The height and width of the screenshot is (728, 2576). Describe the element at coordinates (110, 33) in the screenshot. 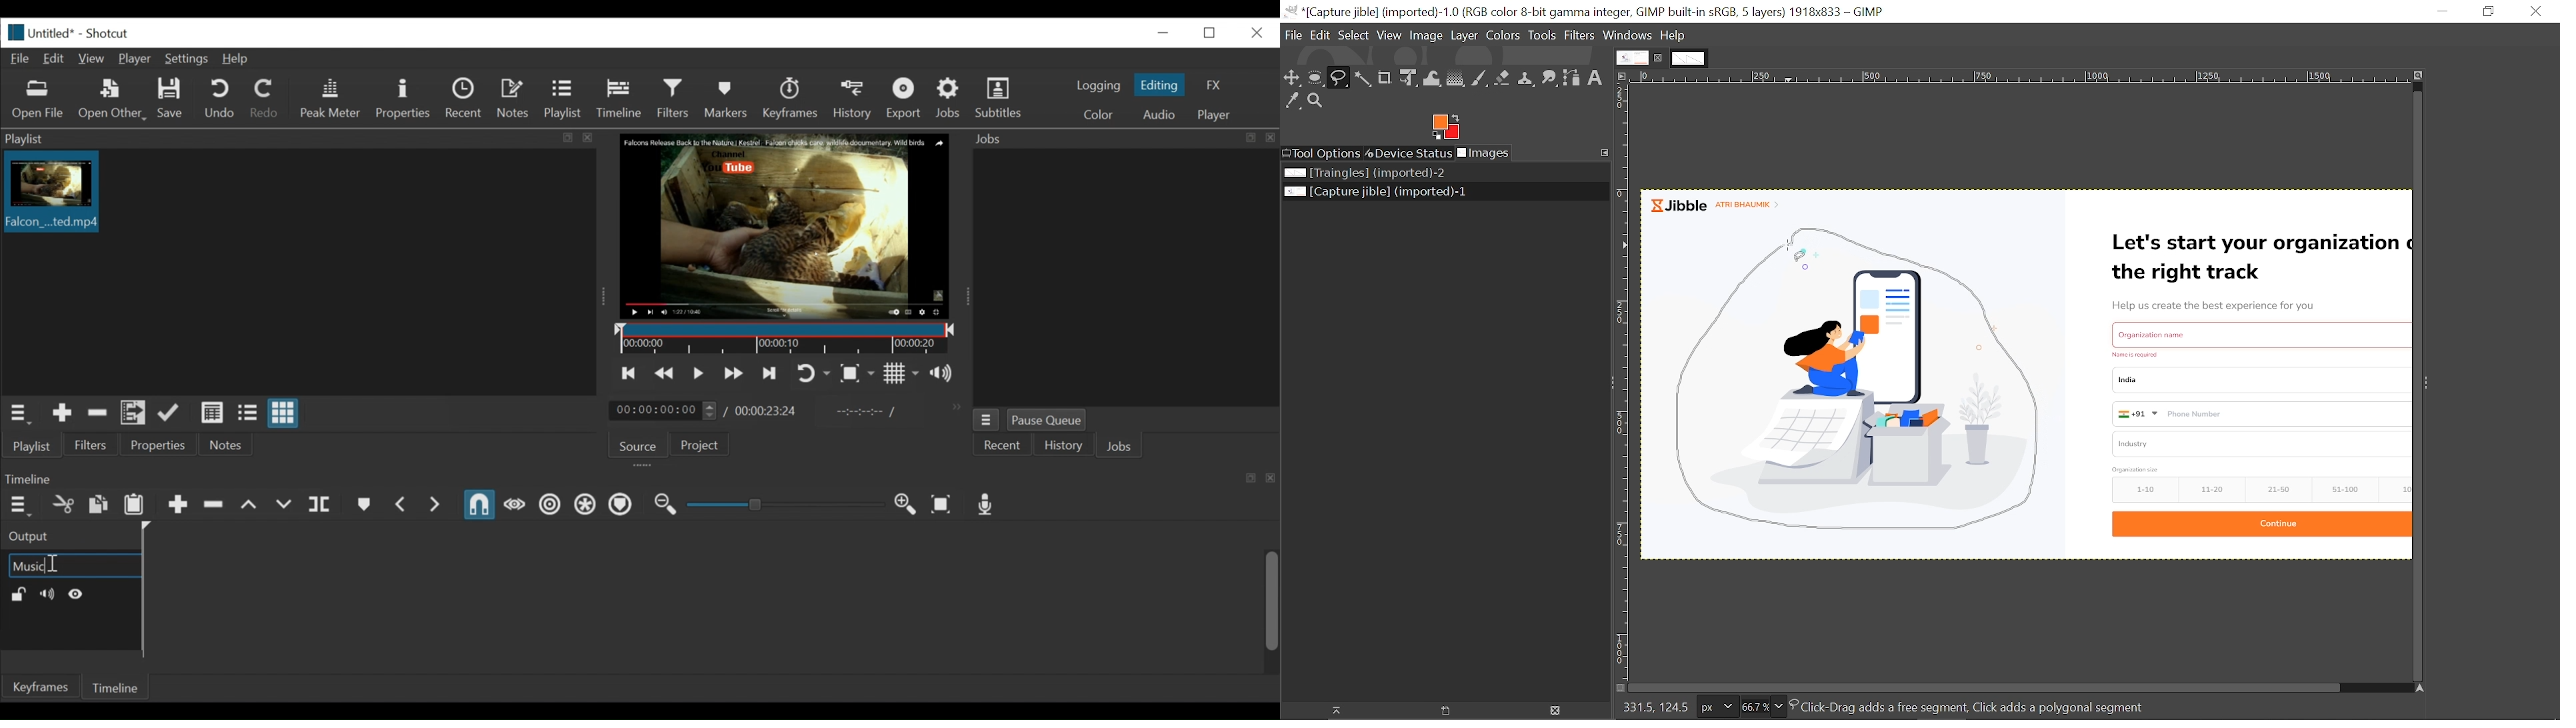

I see `Shotxcut` at that location.